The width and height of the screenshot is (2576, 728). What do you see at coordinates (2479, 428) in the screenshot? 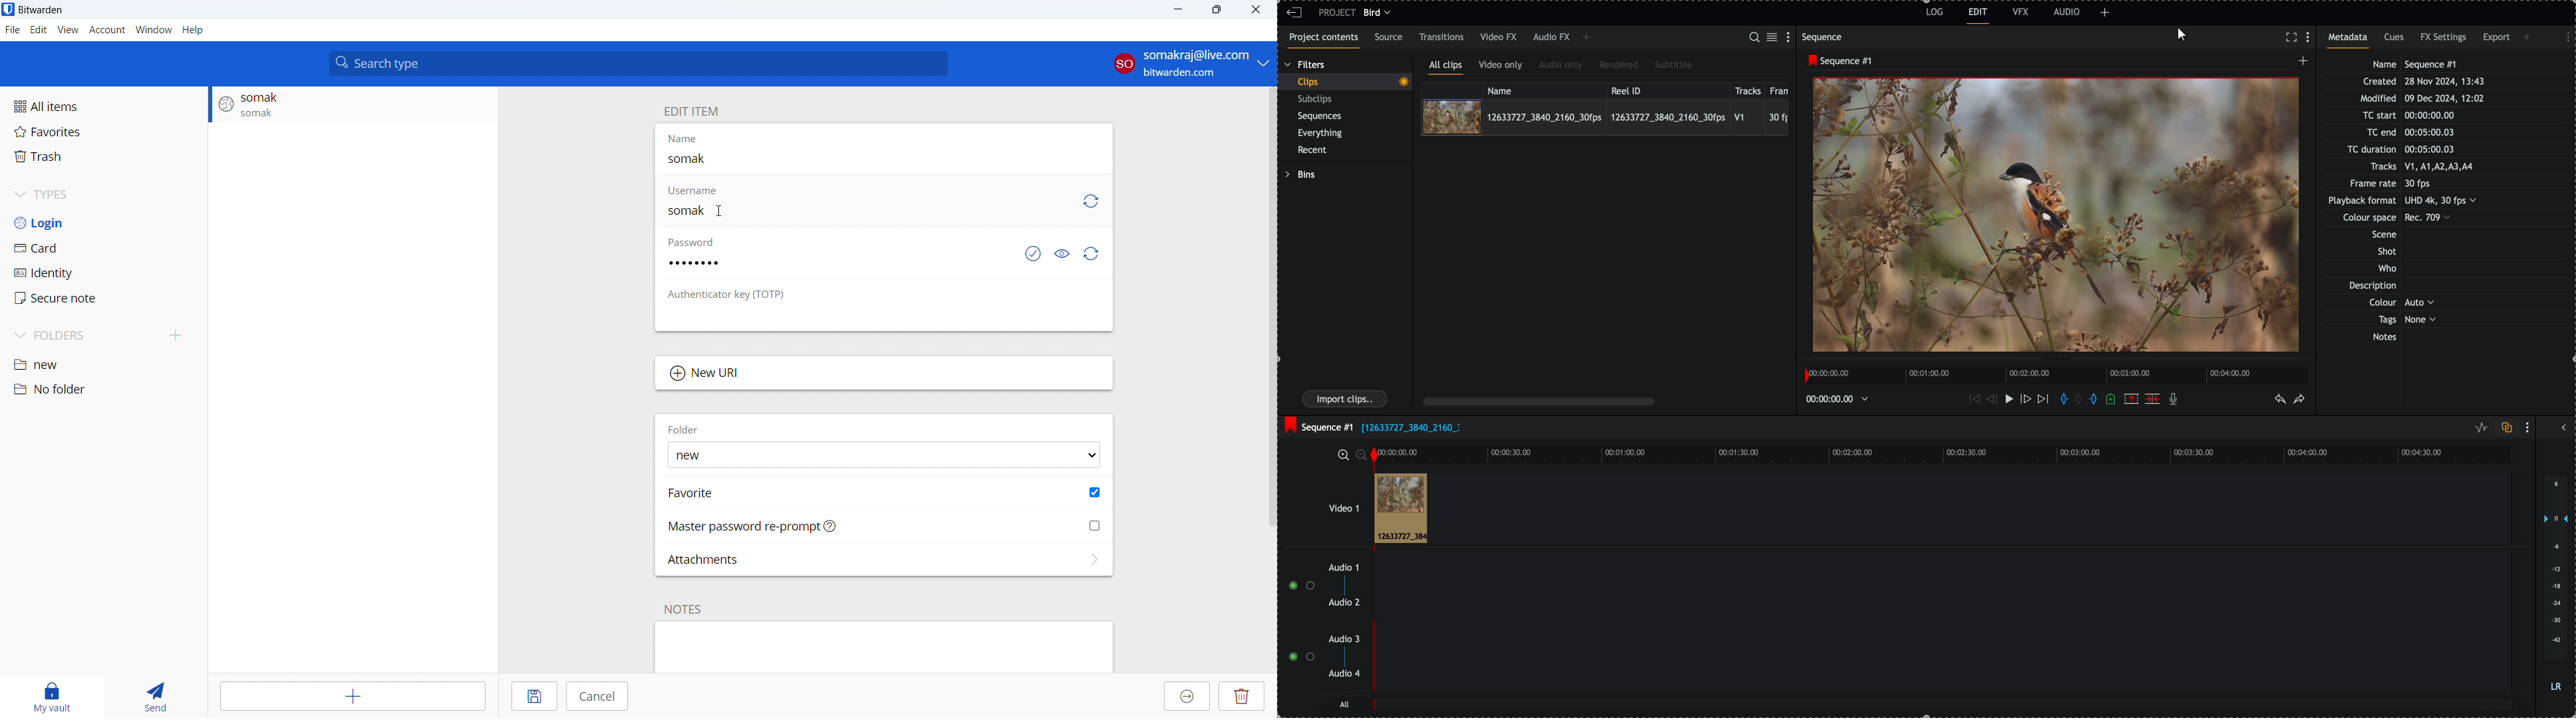
I see `toggle audio levels editing` at bounding box center [2479, 428].